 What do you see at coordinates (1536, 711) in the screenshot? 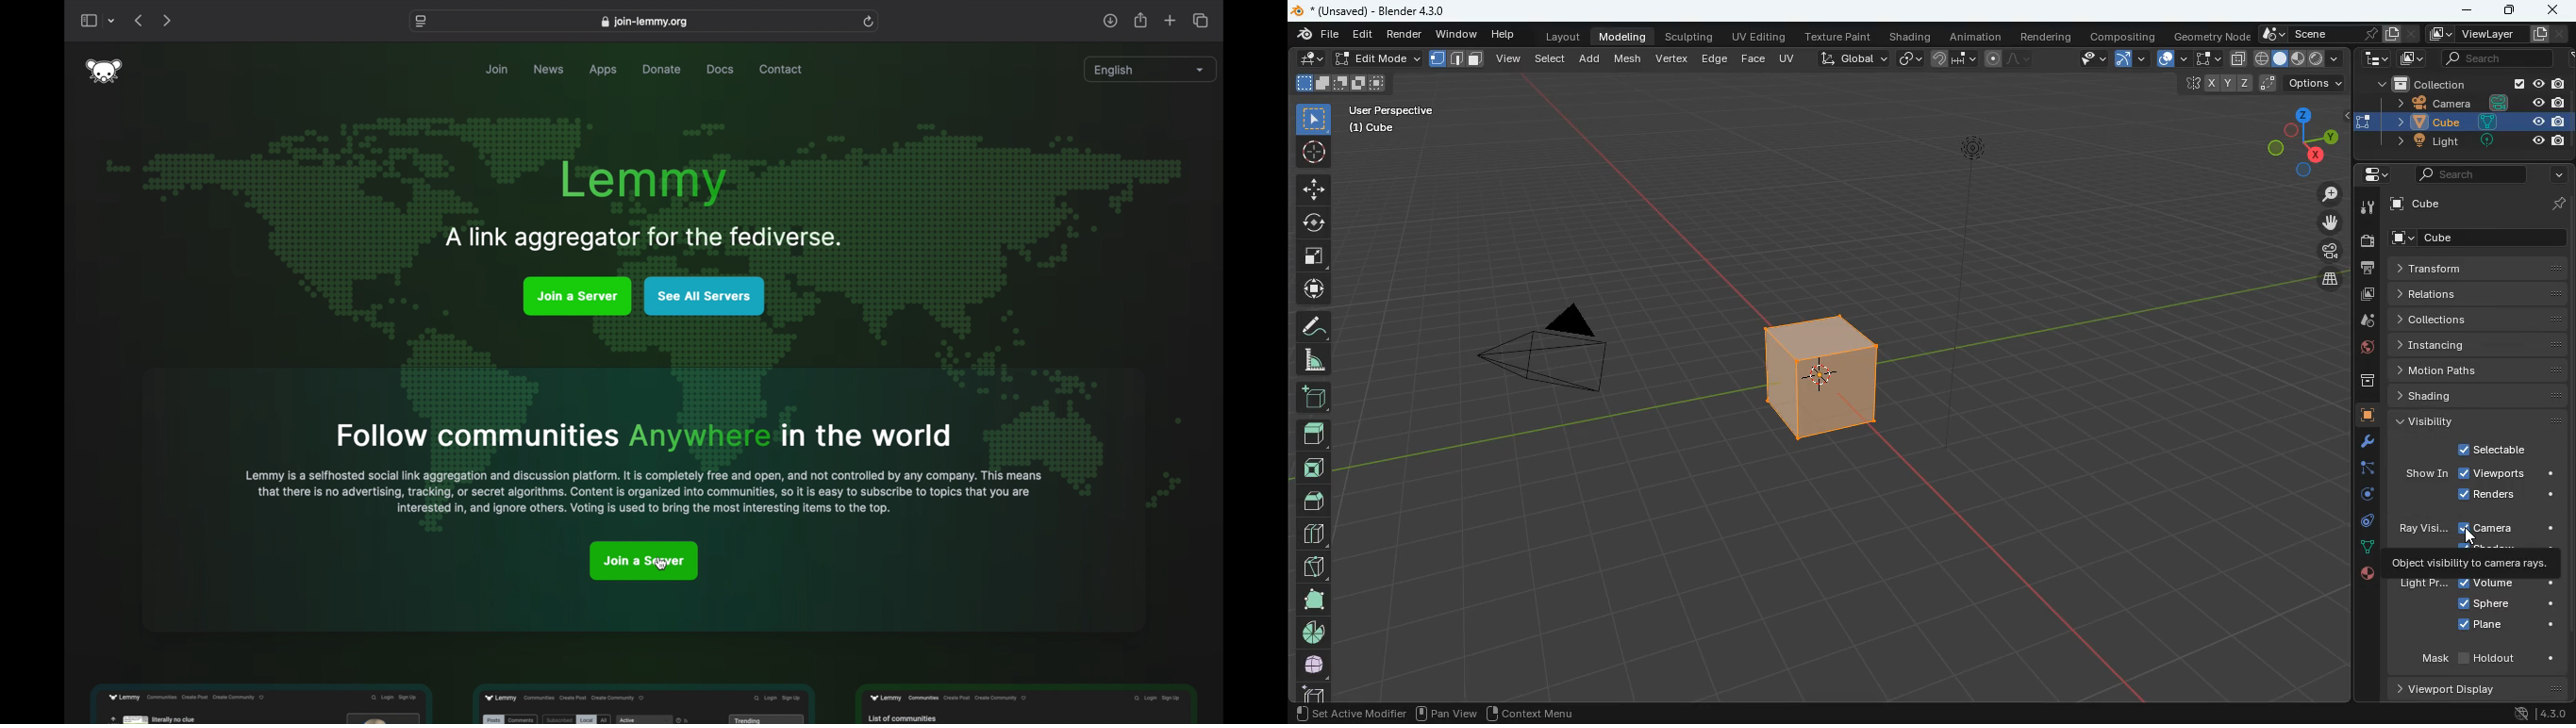
I see `context menu` at bounding box center [1536, 711].